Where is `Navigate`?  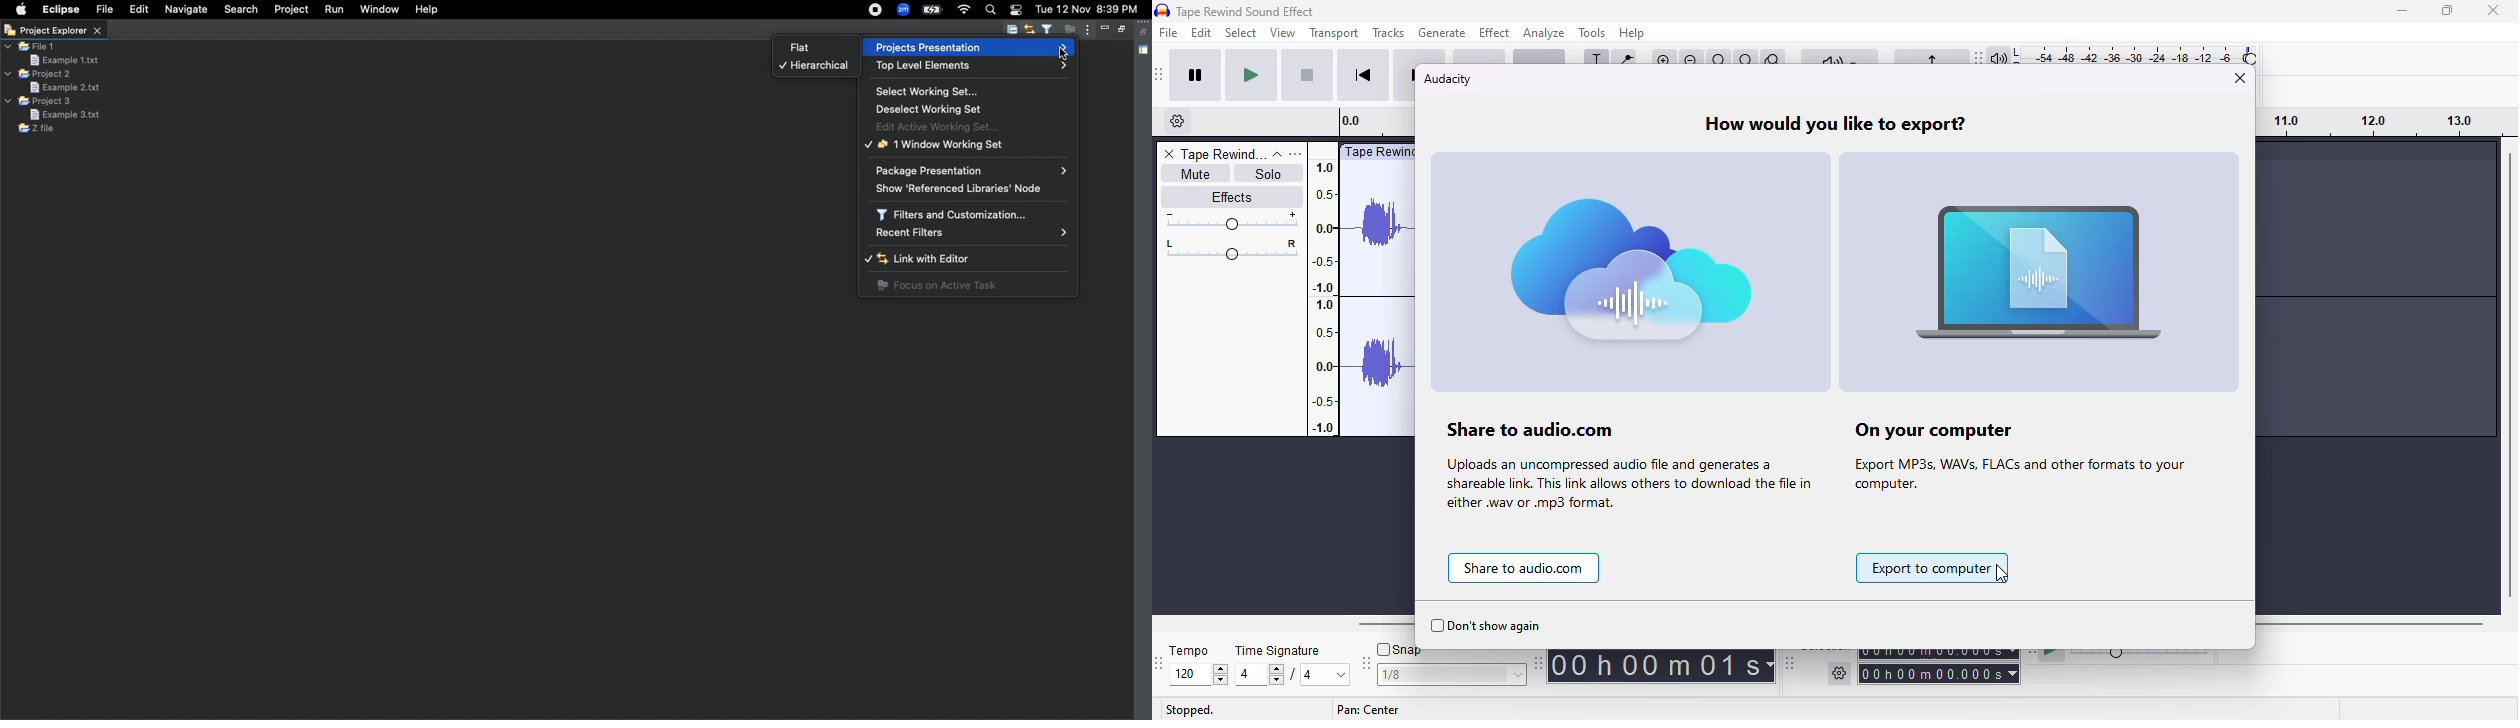
Navigate is located at coordinates (186, 10).